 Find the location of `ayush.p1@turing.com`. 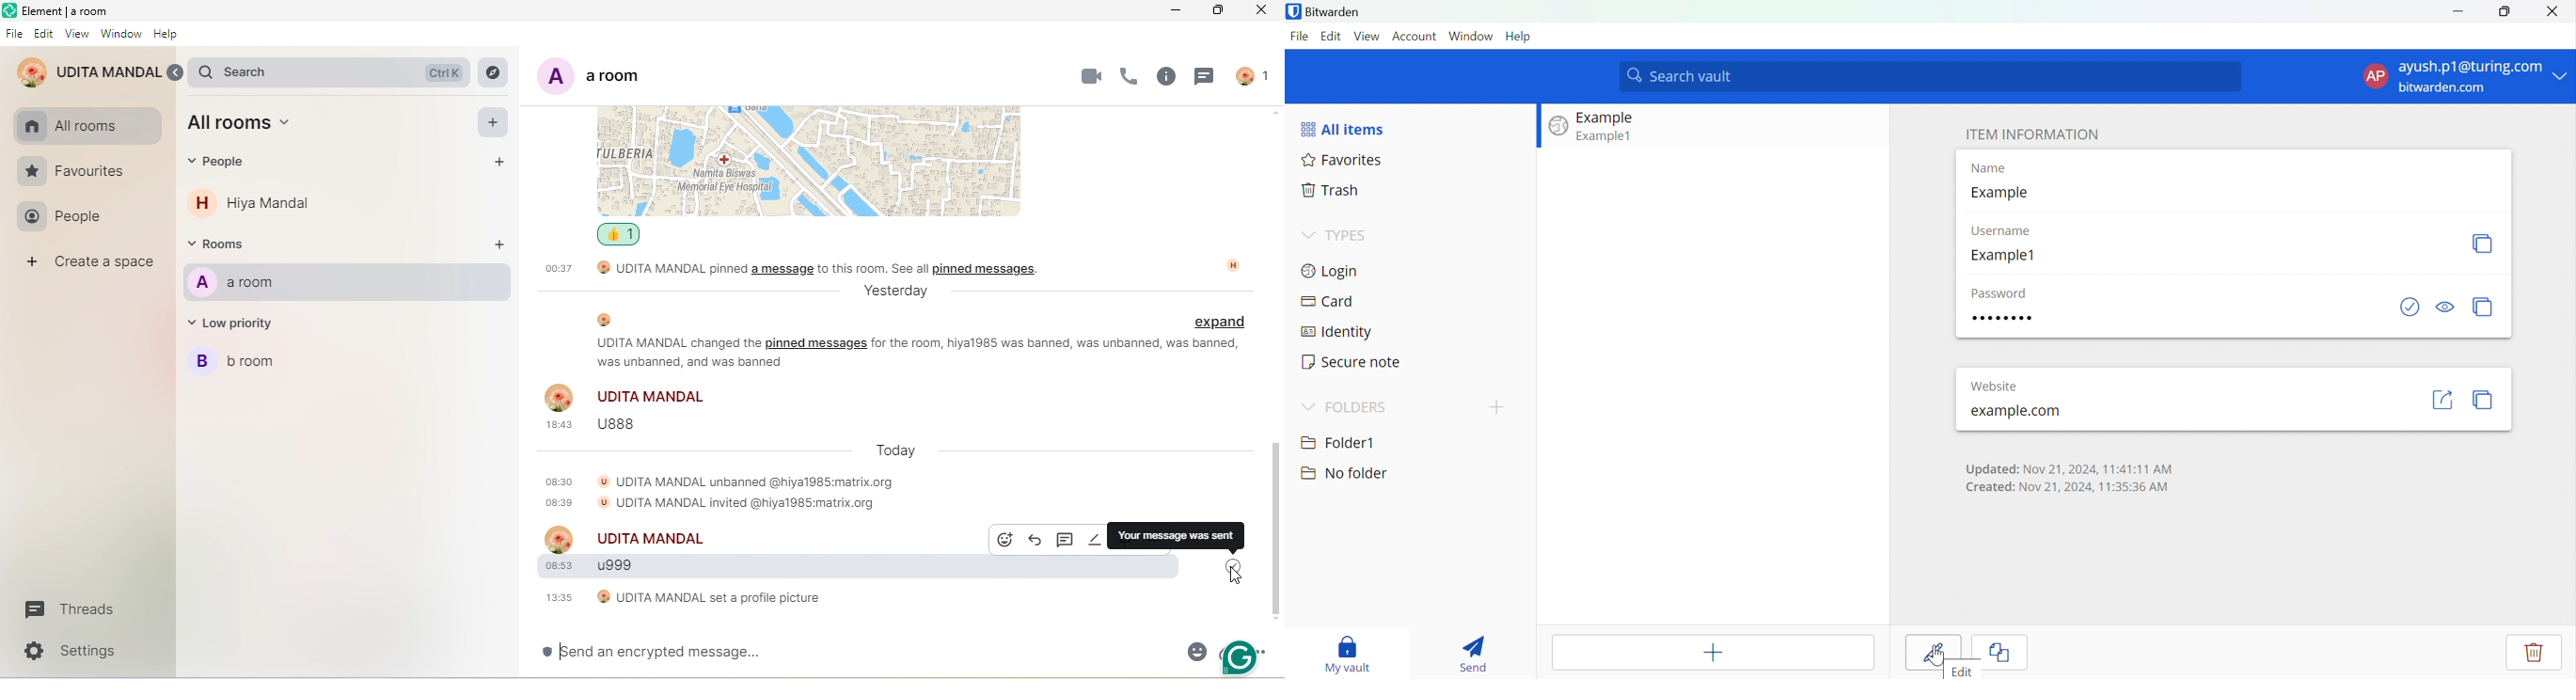

ayush.p1@turing.com is located at coordinates (2472, 67).